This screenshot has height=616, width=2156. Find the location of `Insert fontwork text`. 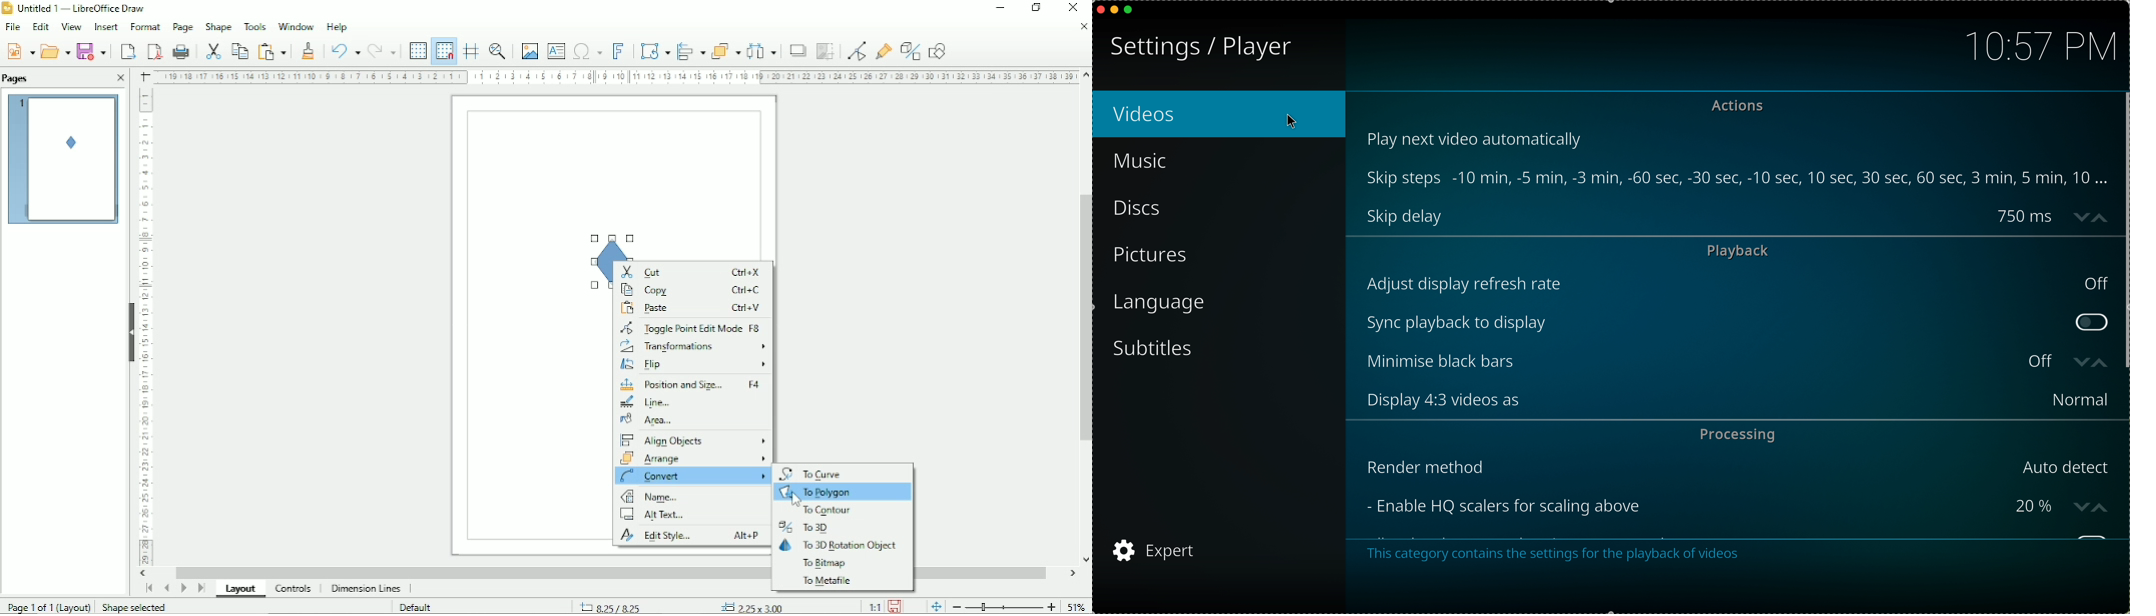

Insert fontwork text is located at coordinates (618, 50).